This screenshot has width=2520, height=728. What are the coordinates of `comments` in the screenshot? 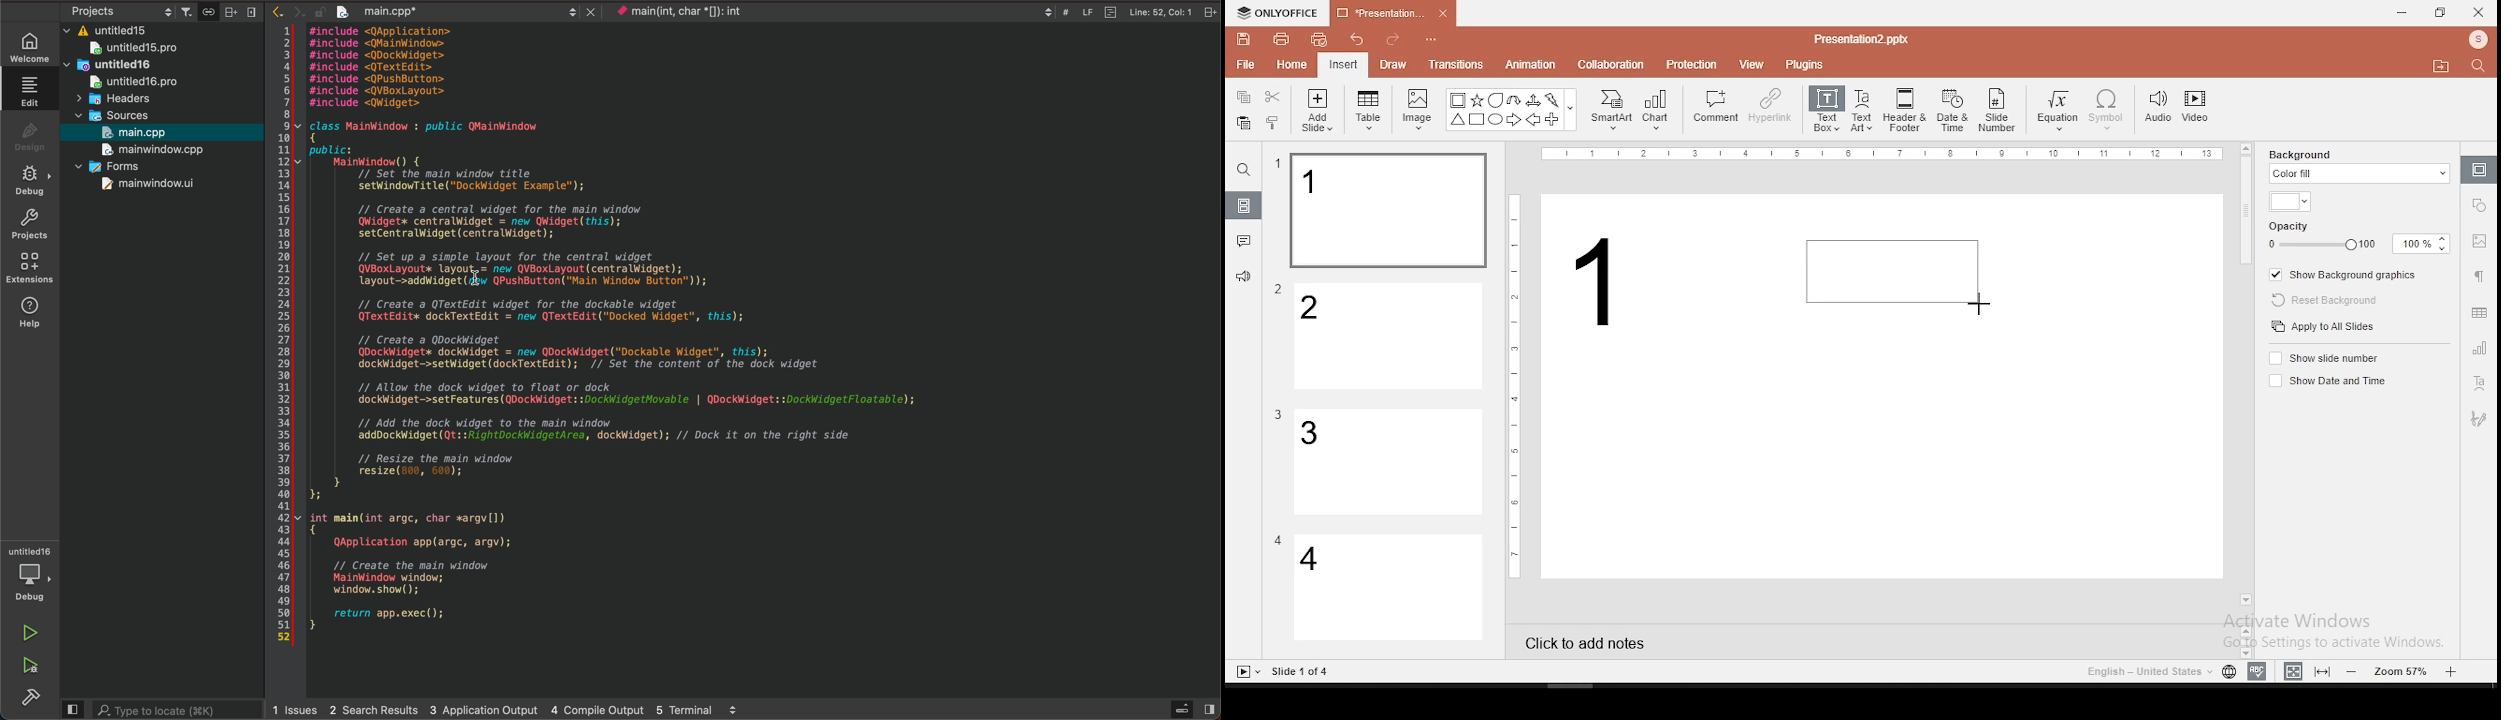 It's located at (1244, 241).